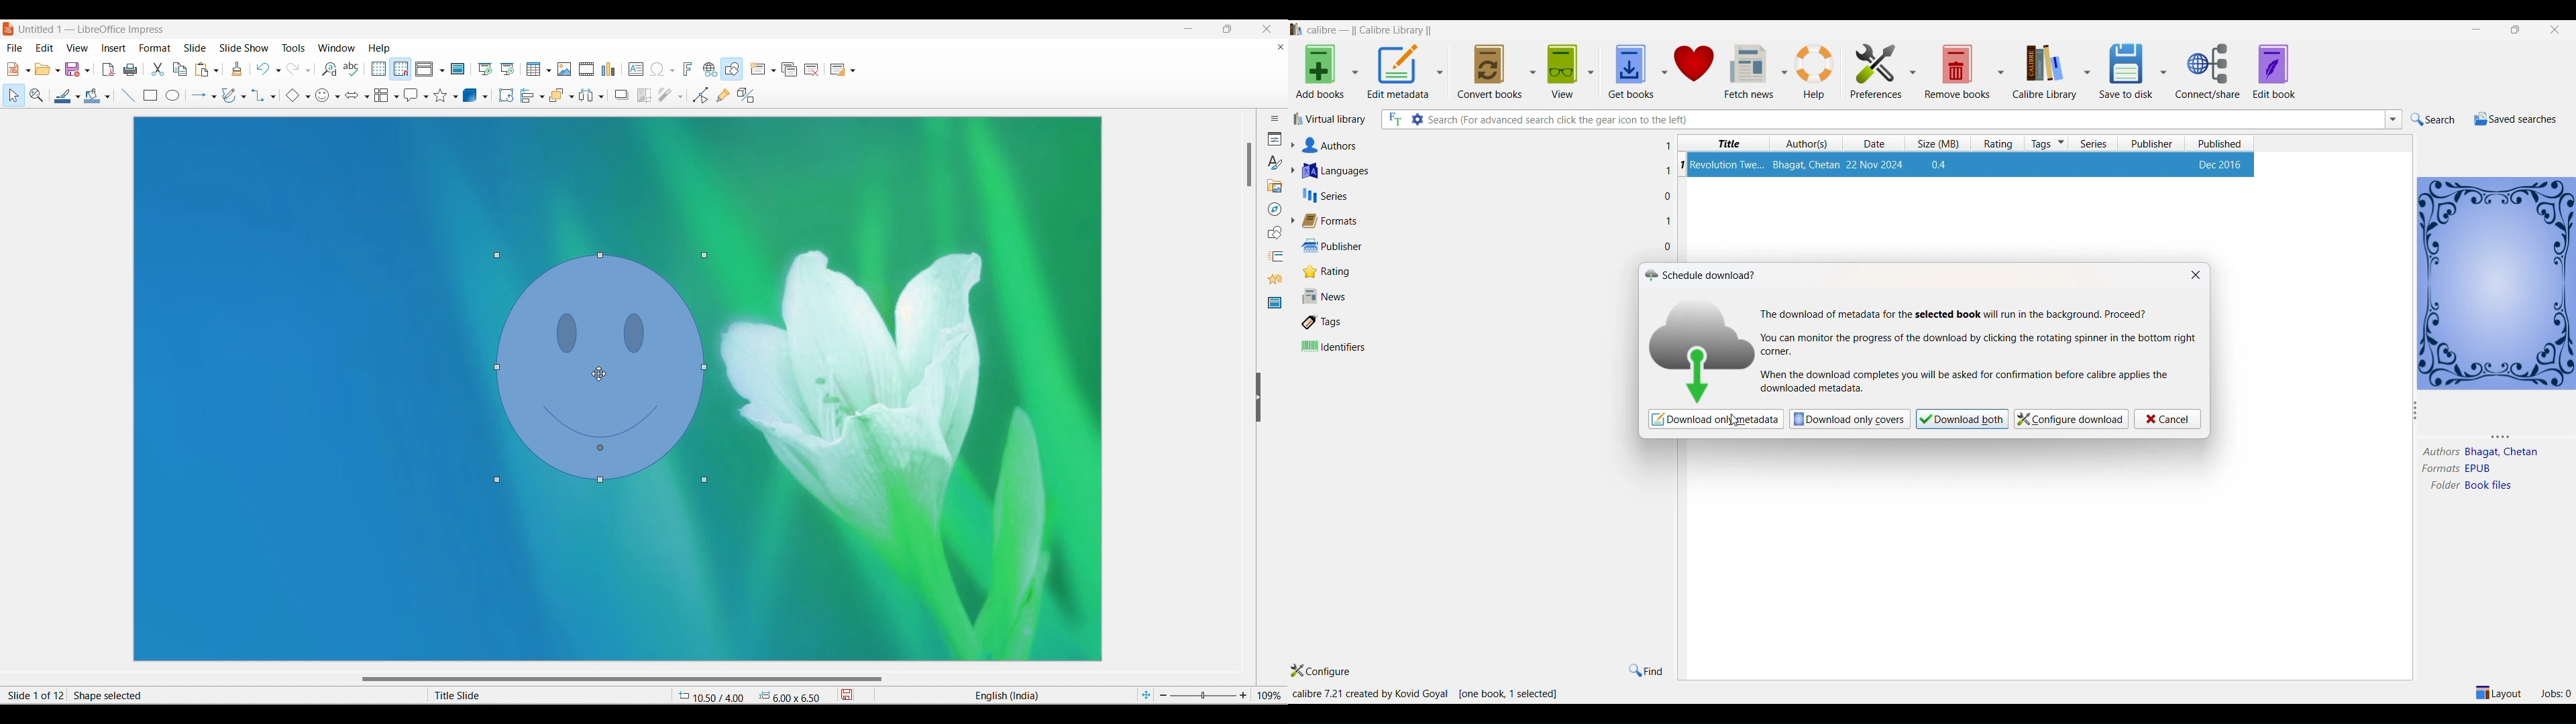 The height and width of the screenshot is (728, 2576). Describe the element at coordinates (1914, 71) in the screenshot. I see `preferences options dropdown button` at that location.